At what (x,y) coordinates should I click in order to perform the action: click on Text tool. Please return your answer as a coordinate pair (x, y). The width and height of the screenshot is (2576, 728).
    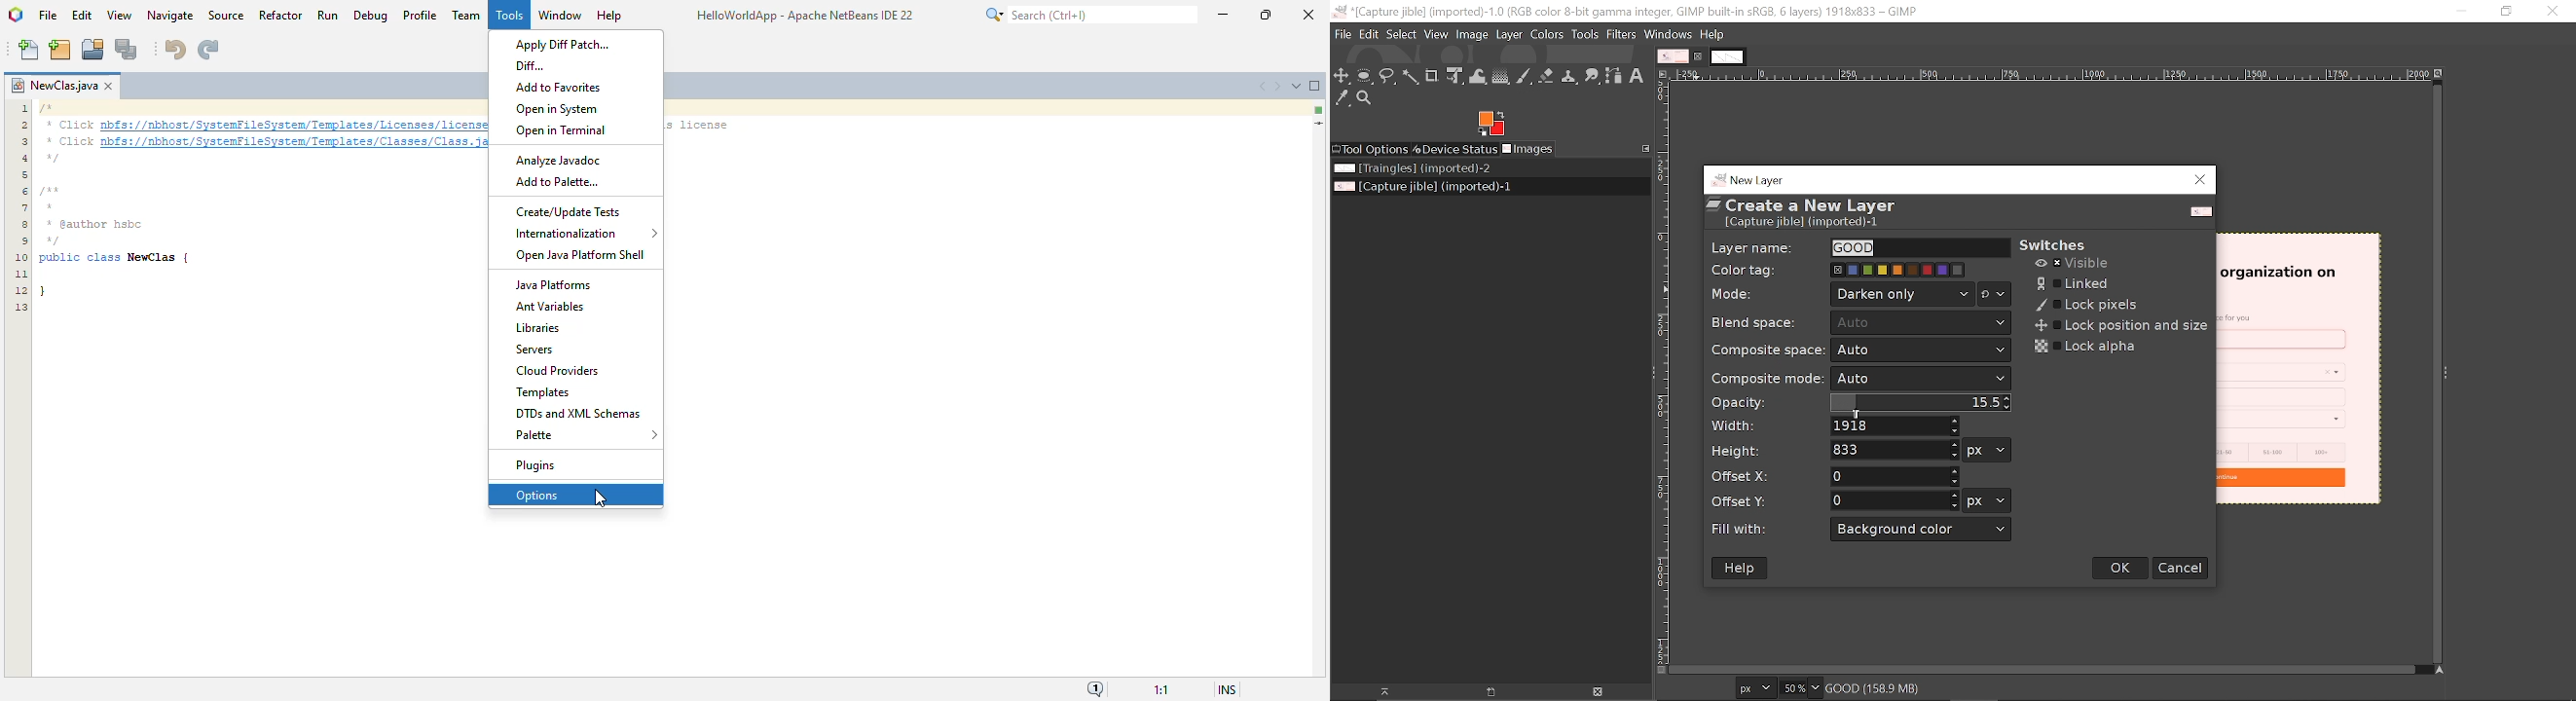
    Looking at the image, I should click on (1638, 75).